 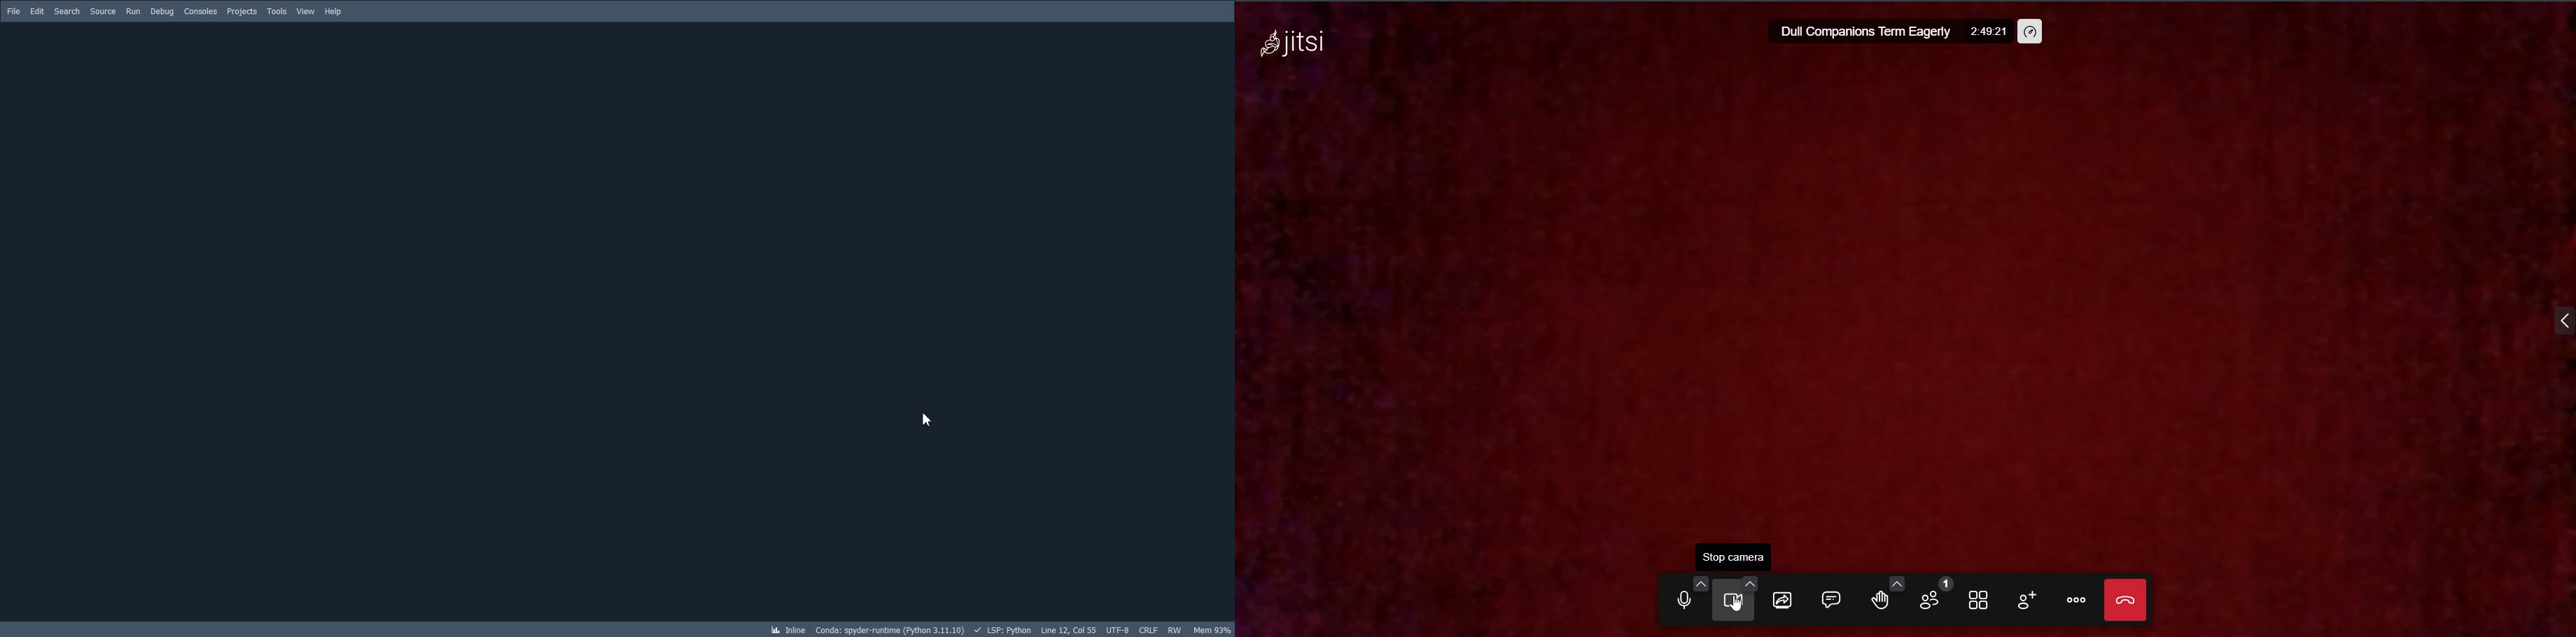 I want to click on Line 12, Col 55, UTF-8 CRLF RW Mem 93%, so click(x=1138, y=629).